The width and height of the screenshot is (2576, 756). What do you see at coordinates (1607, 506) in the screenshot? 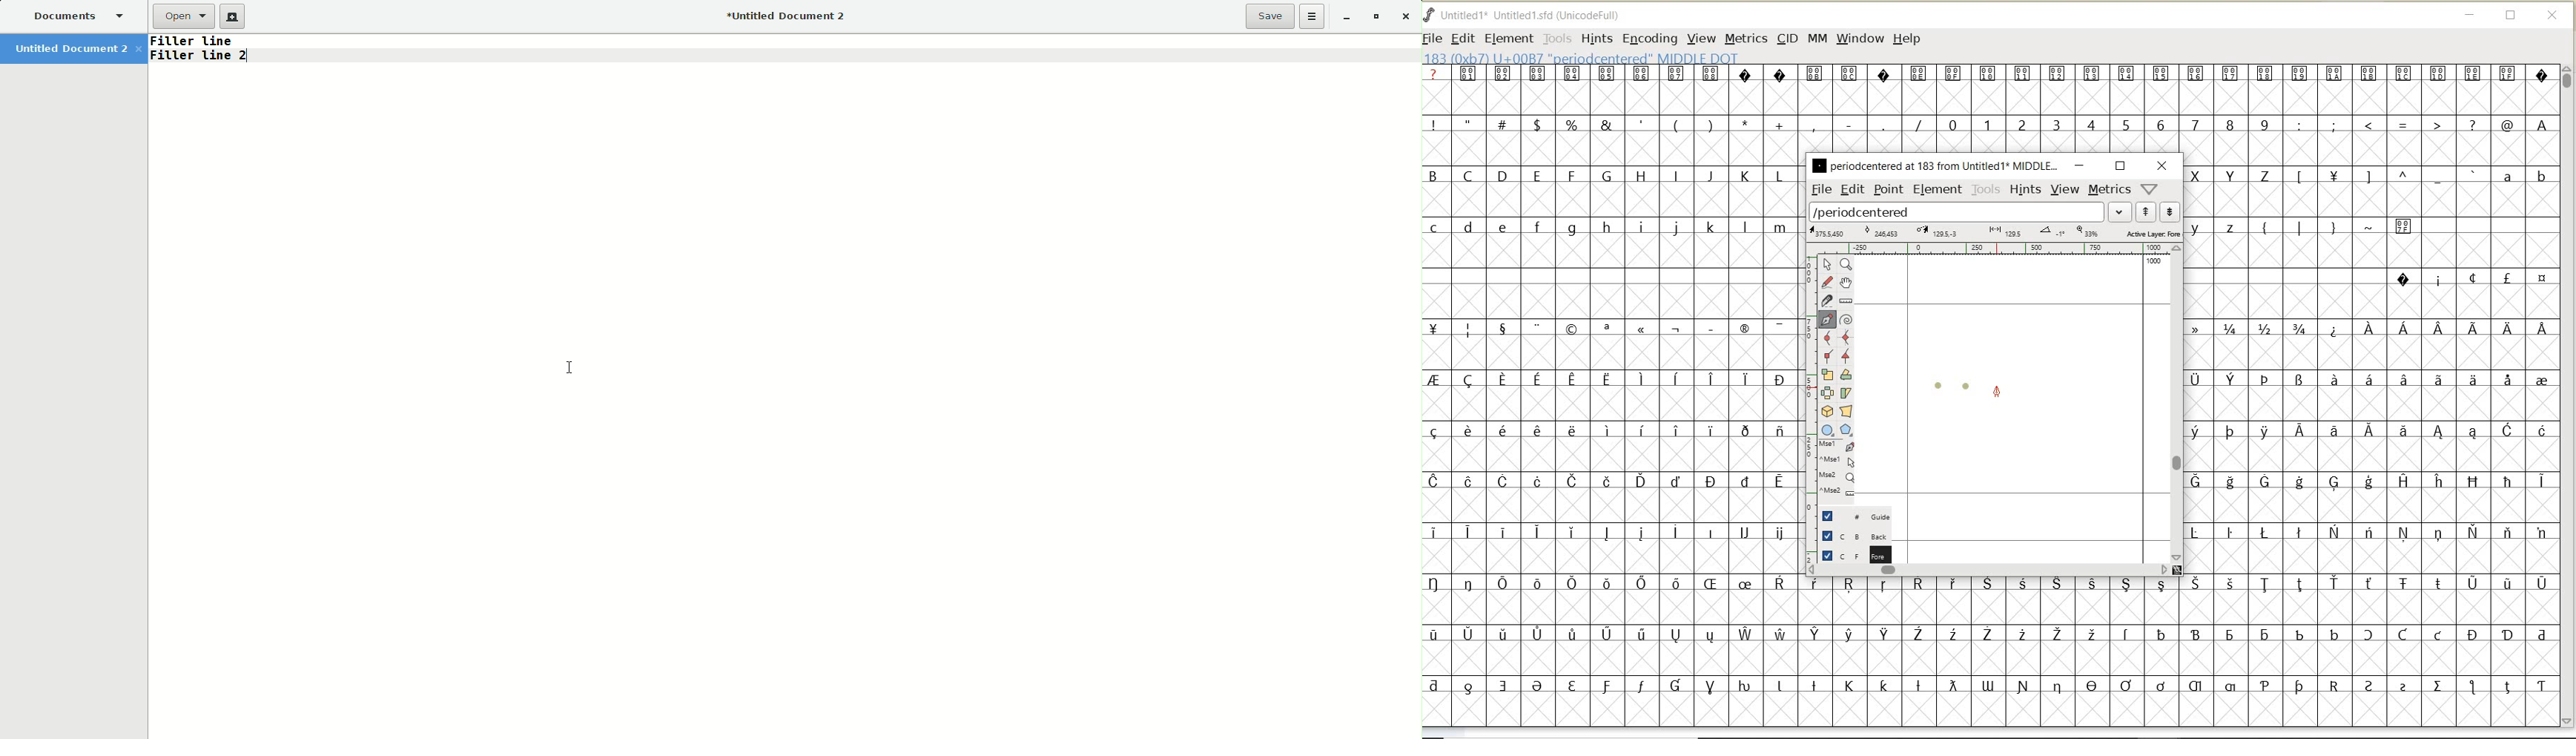
I see `special characters` at bounding box center [1607, 506].